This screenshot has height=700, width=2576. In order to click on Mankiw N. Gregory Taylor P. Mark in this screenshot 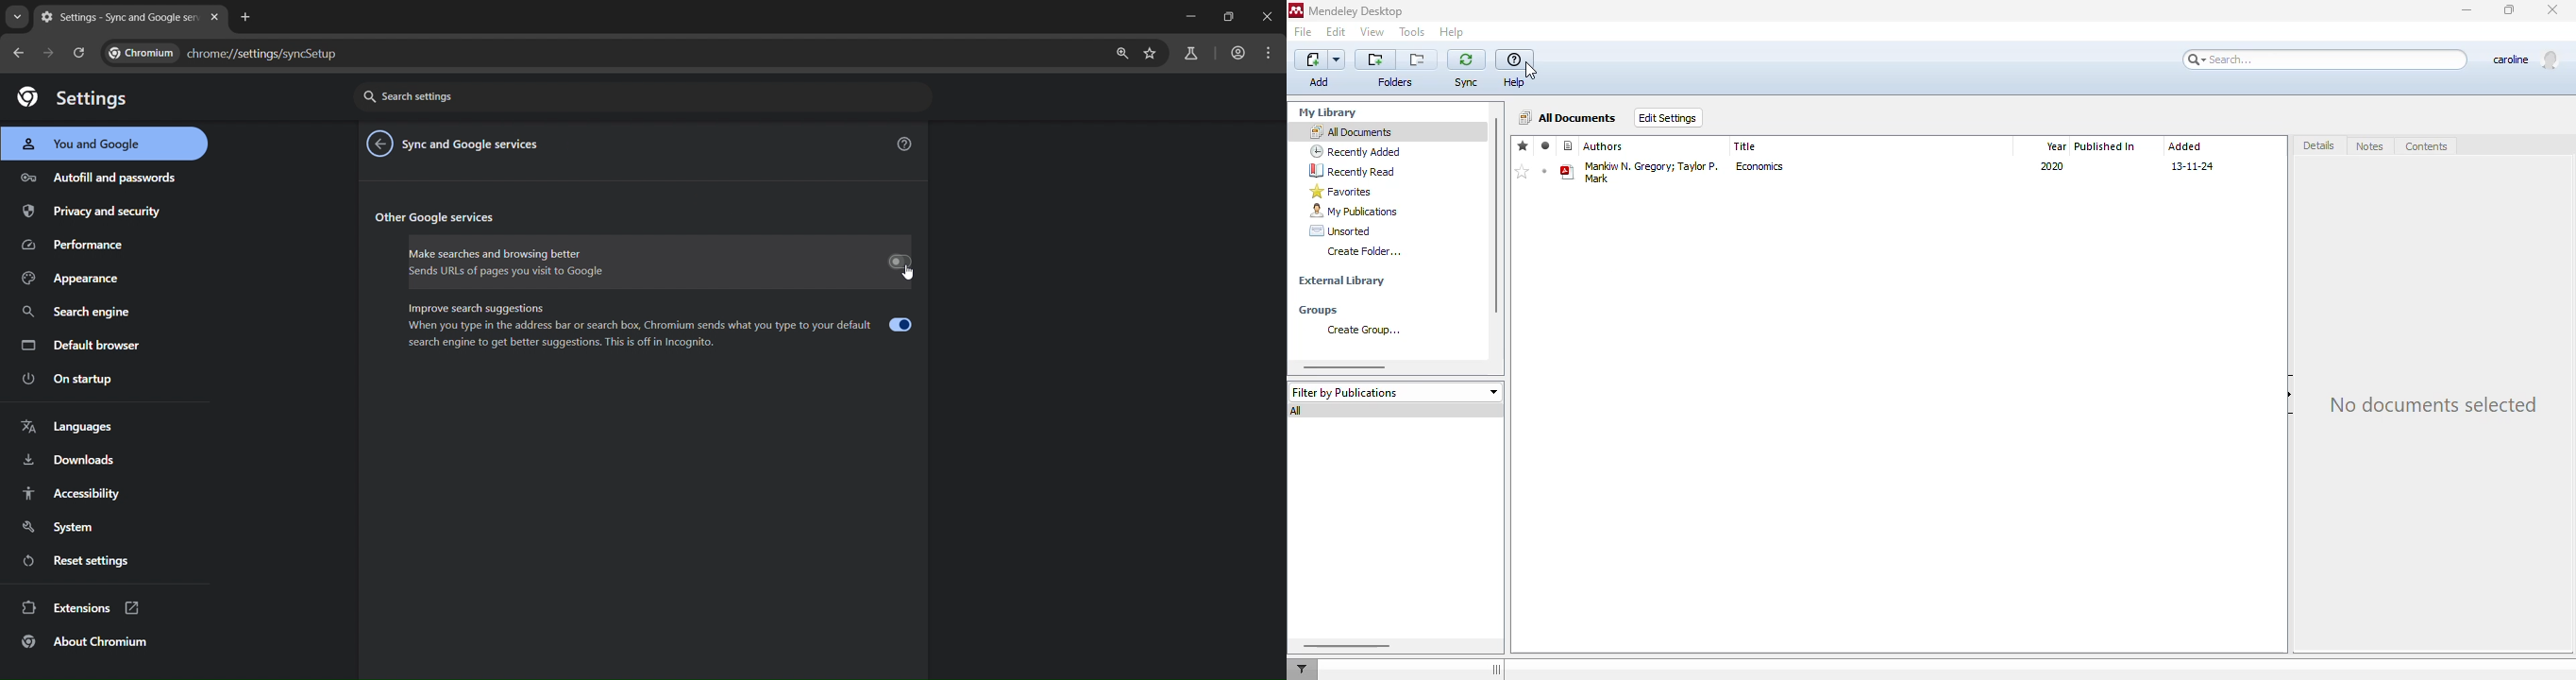, I will do `click(1652, 173)`.